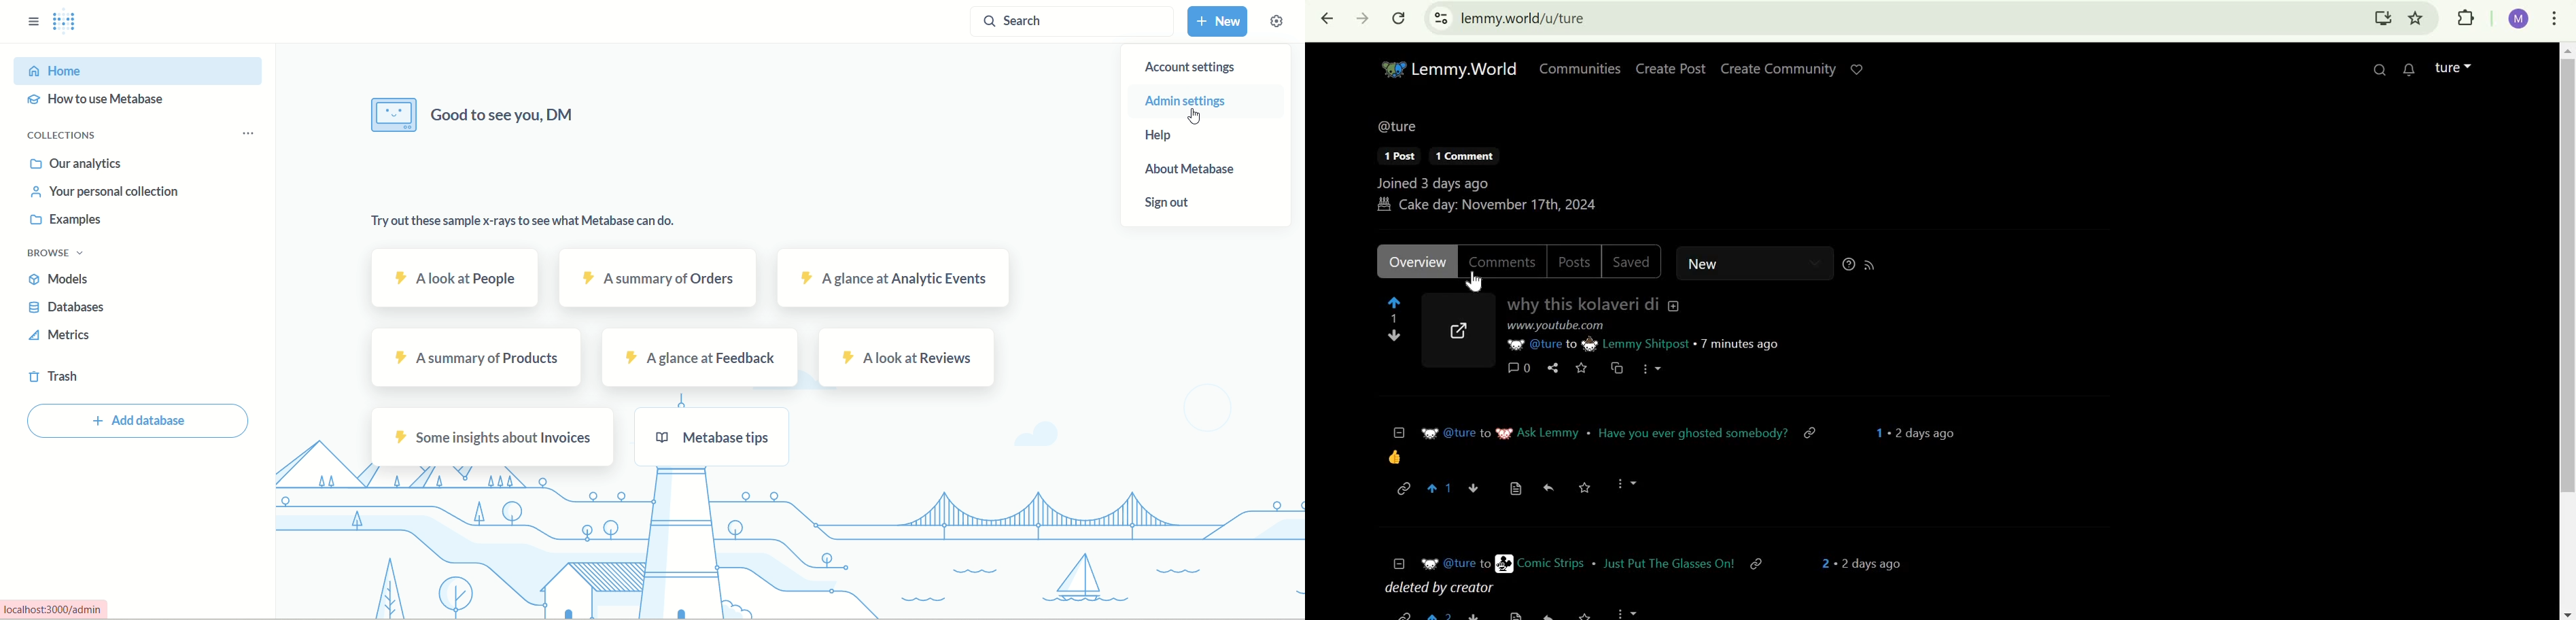 The width and height of the screenshot is (2576, 644). Describe the element at coordinates (2557, 19) in the screenshot. I see `customize and control google chrome` at that location.